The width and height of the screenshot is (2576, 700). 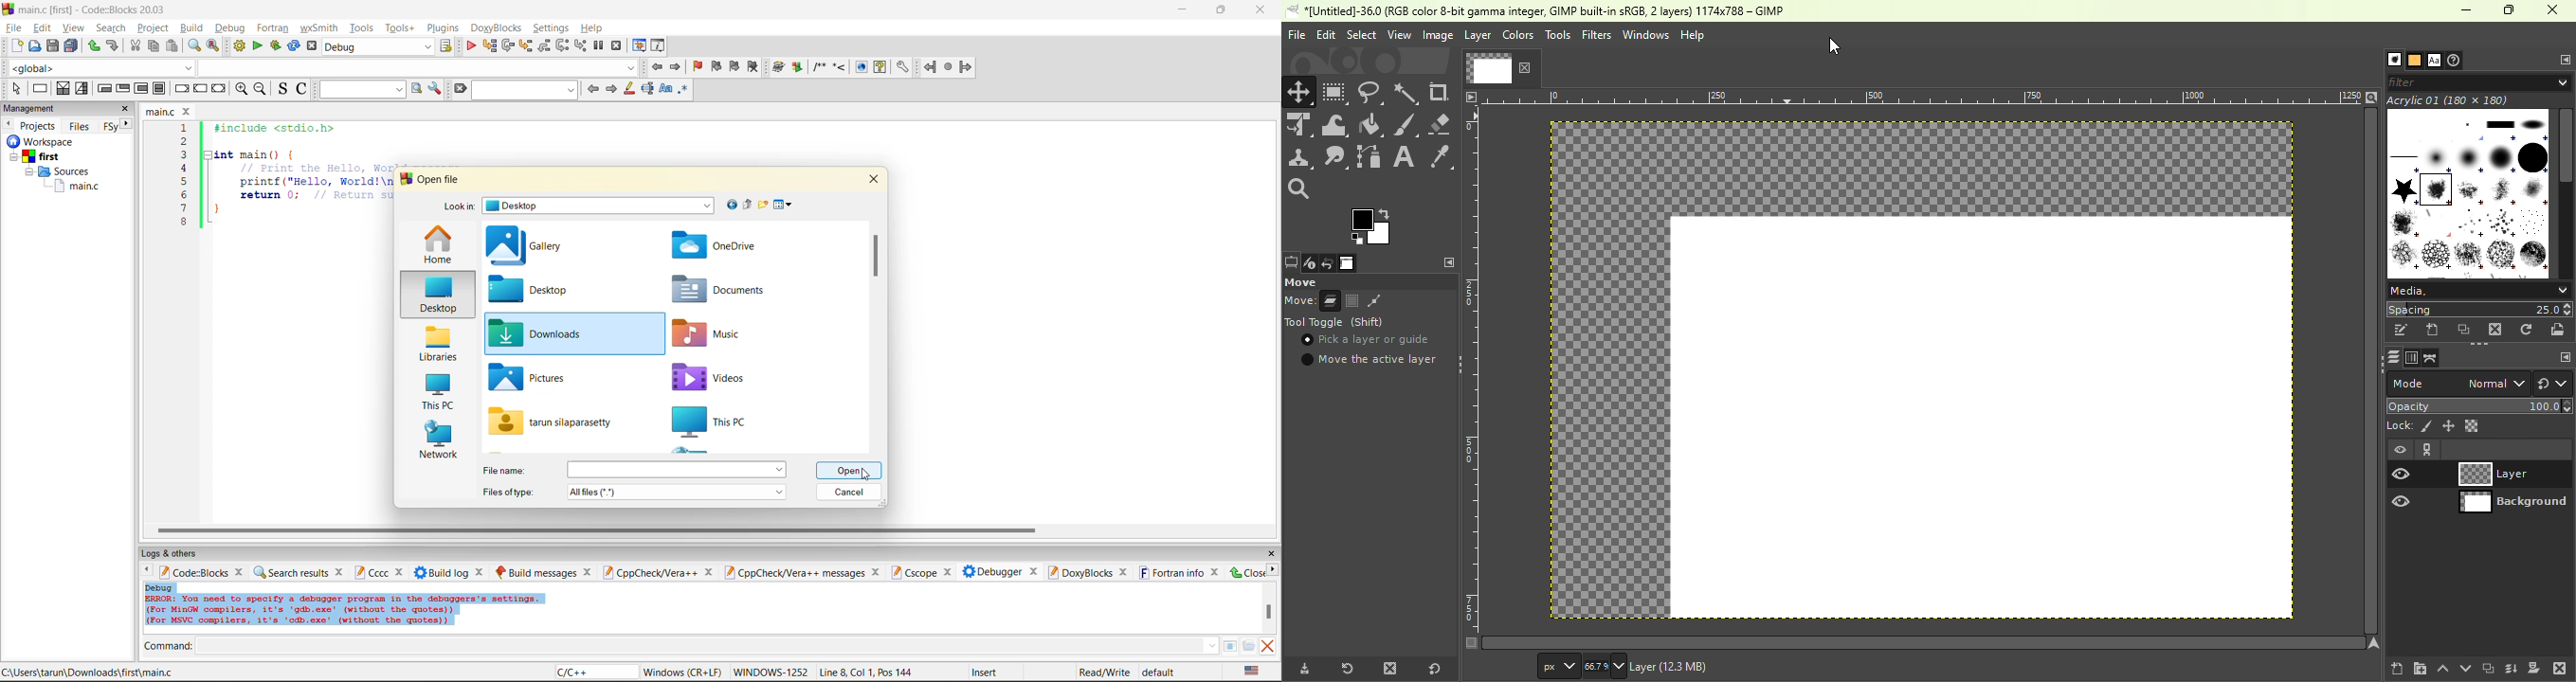 What do you see at coordinates (1271, 554) in the screenshot?
I see `close` at bounding box center [1271, 554].